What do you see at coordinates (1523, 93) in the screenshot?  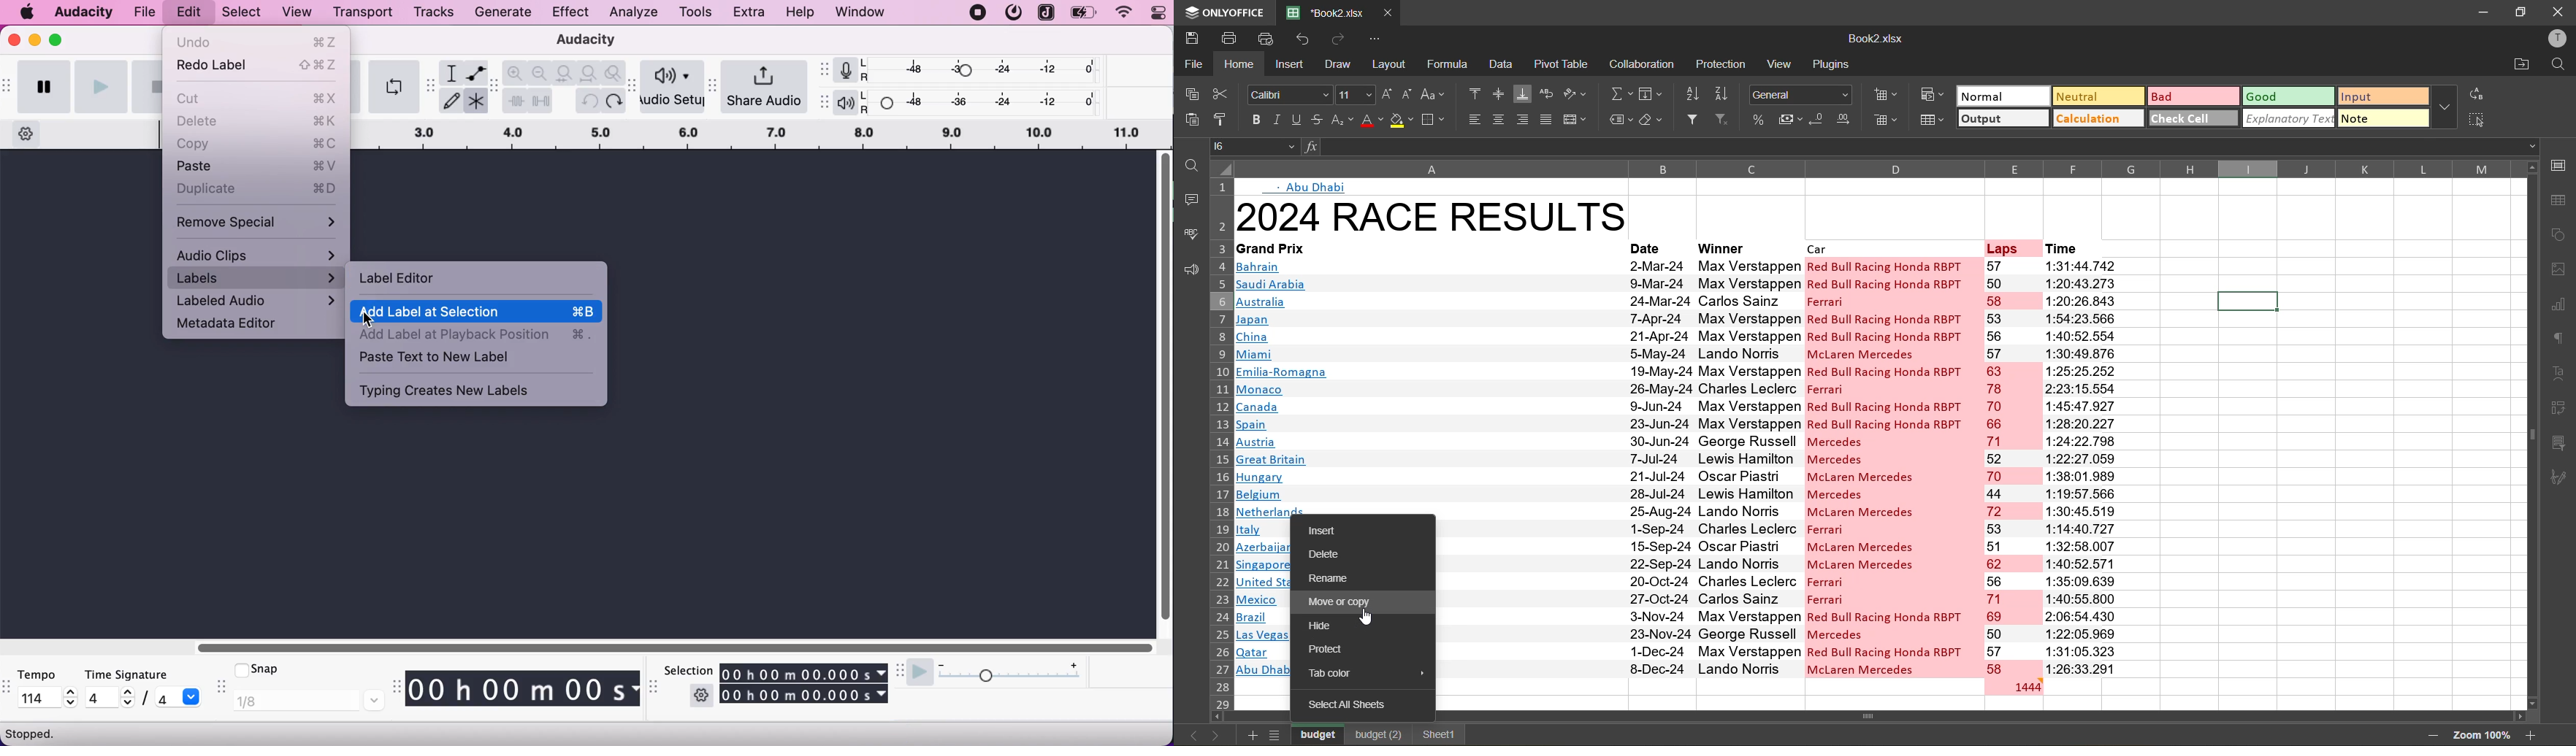 I see `align bottom` at bounding box center [1523, 93].